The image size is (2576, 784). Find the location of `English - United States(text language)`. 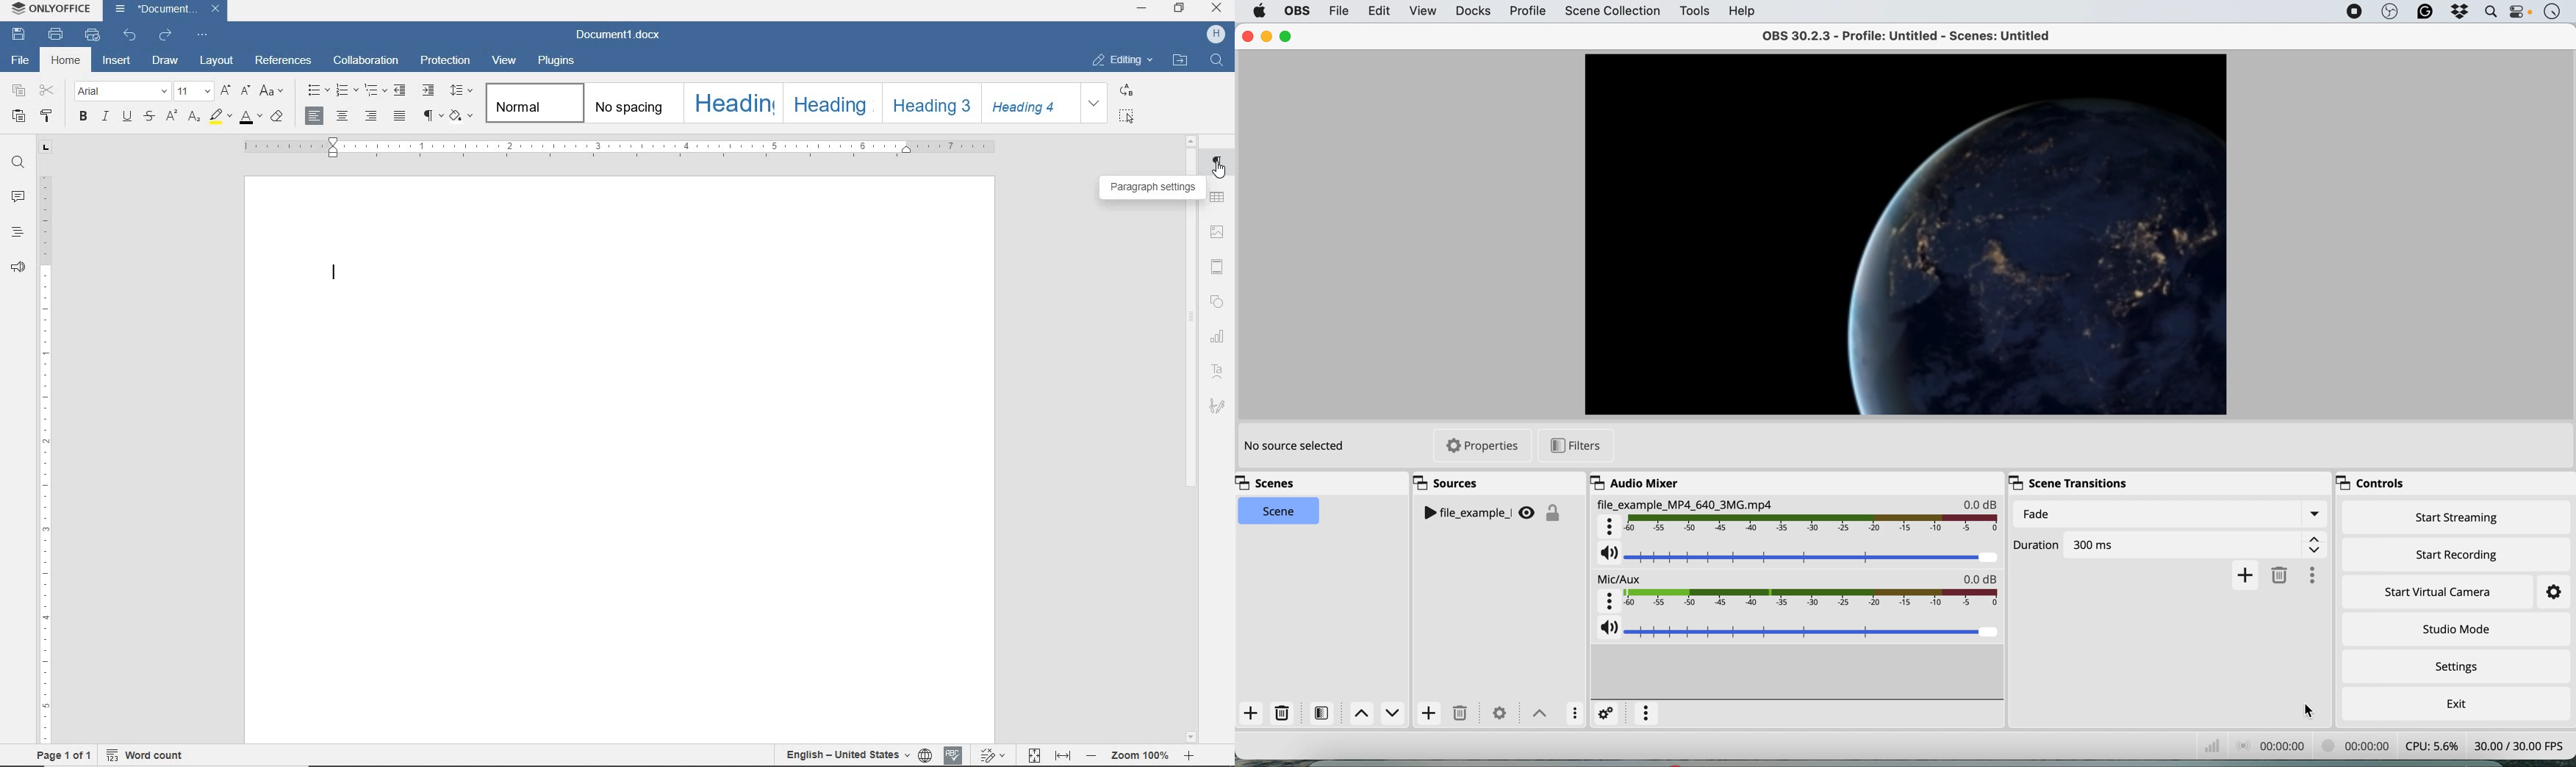

English - United States(text language) is located at coordinates (845, 756).